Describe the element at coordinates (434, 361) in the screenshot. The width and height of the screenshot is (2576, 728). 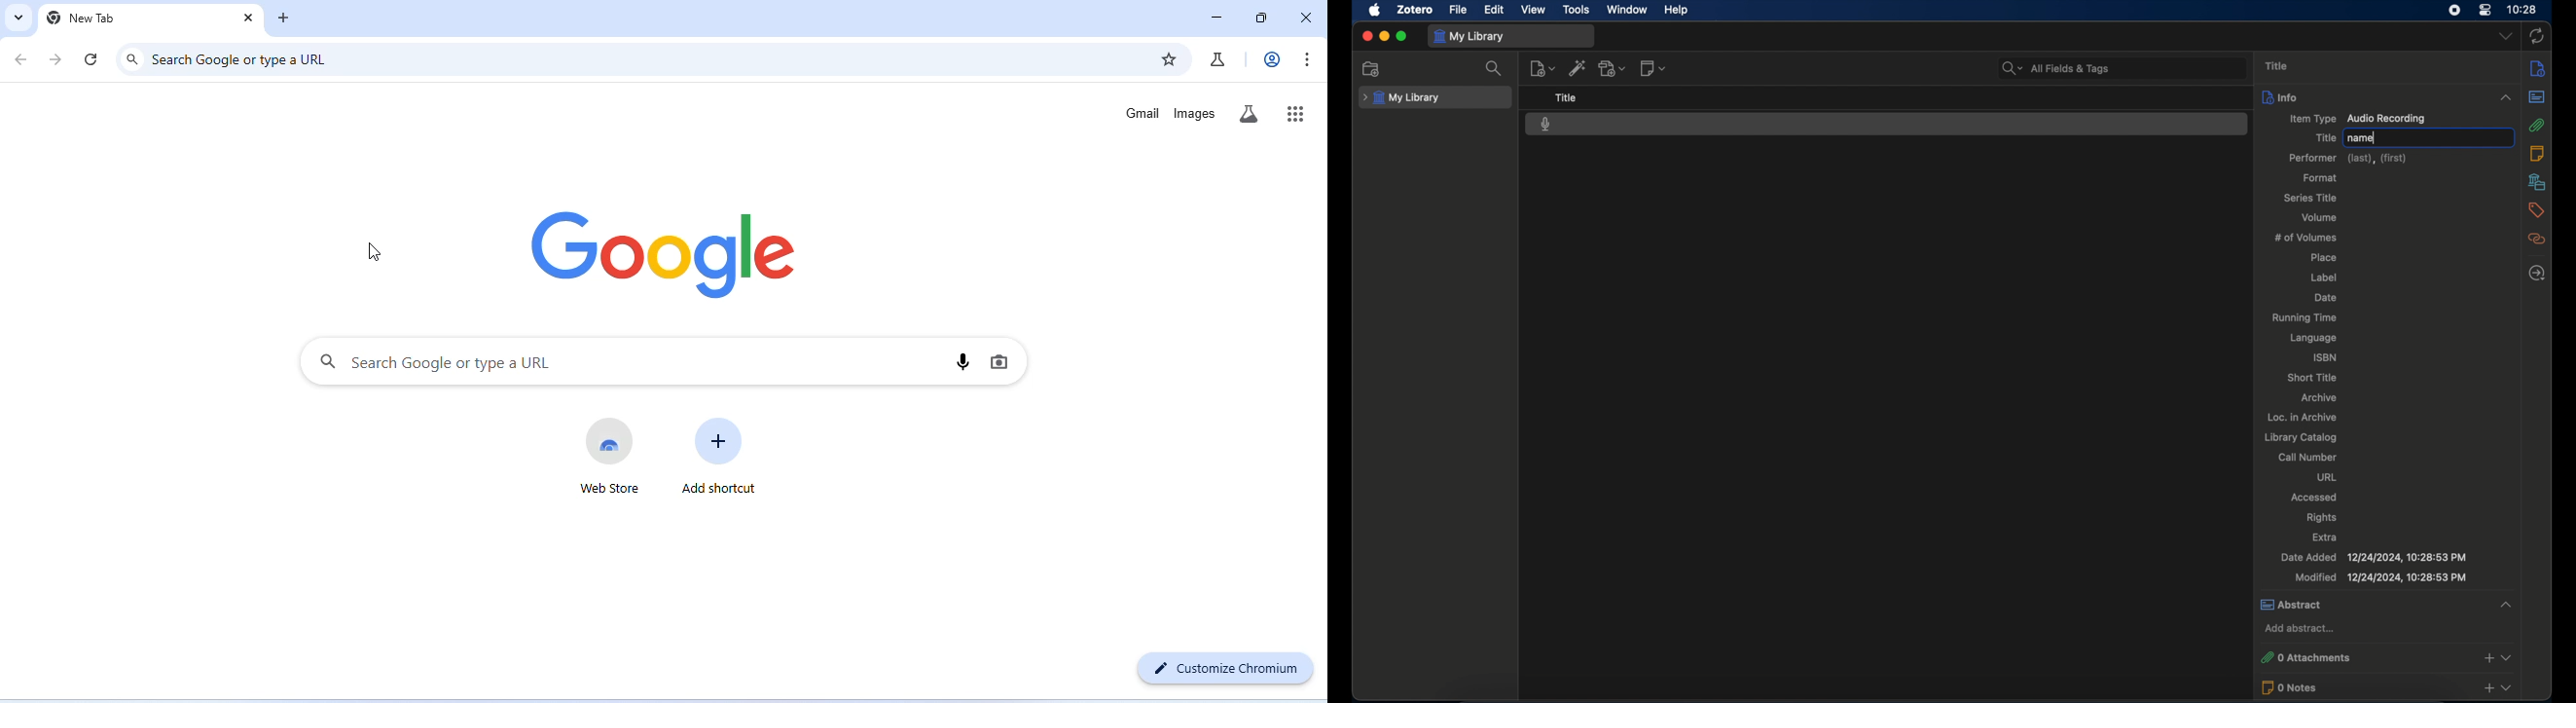
I see `search Google or type a URL` at that location.